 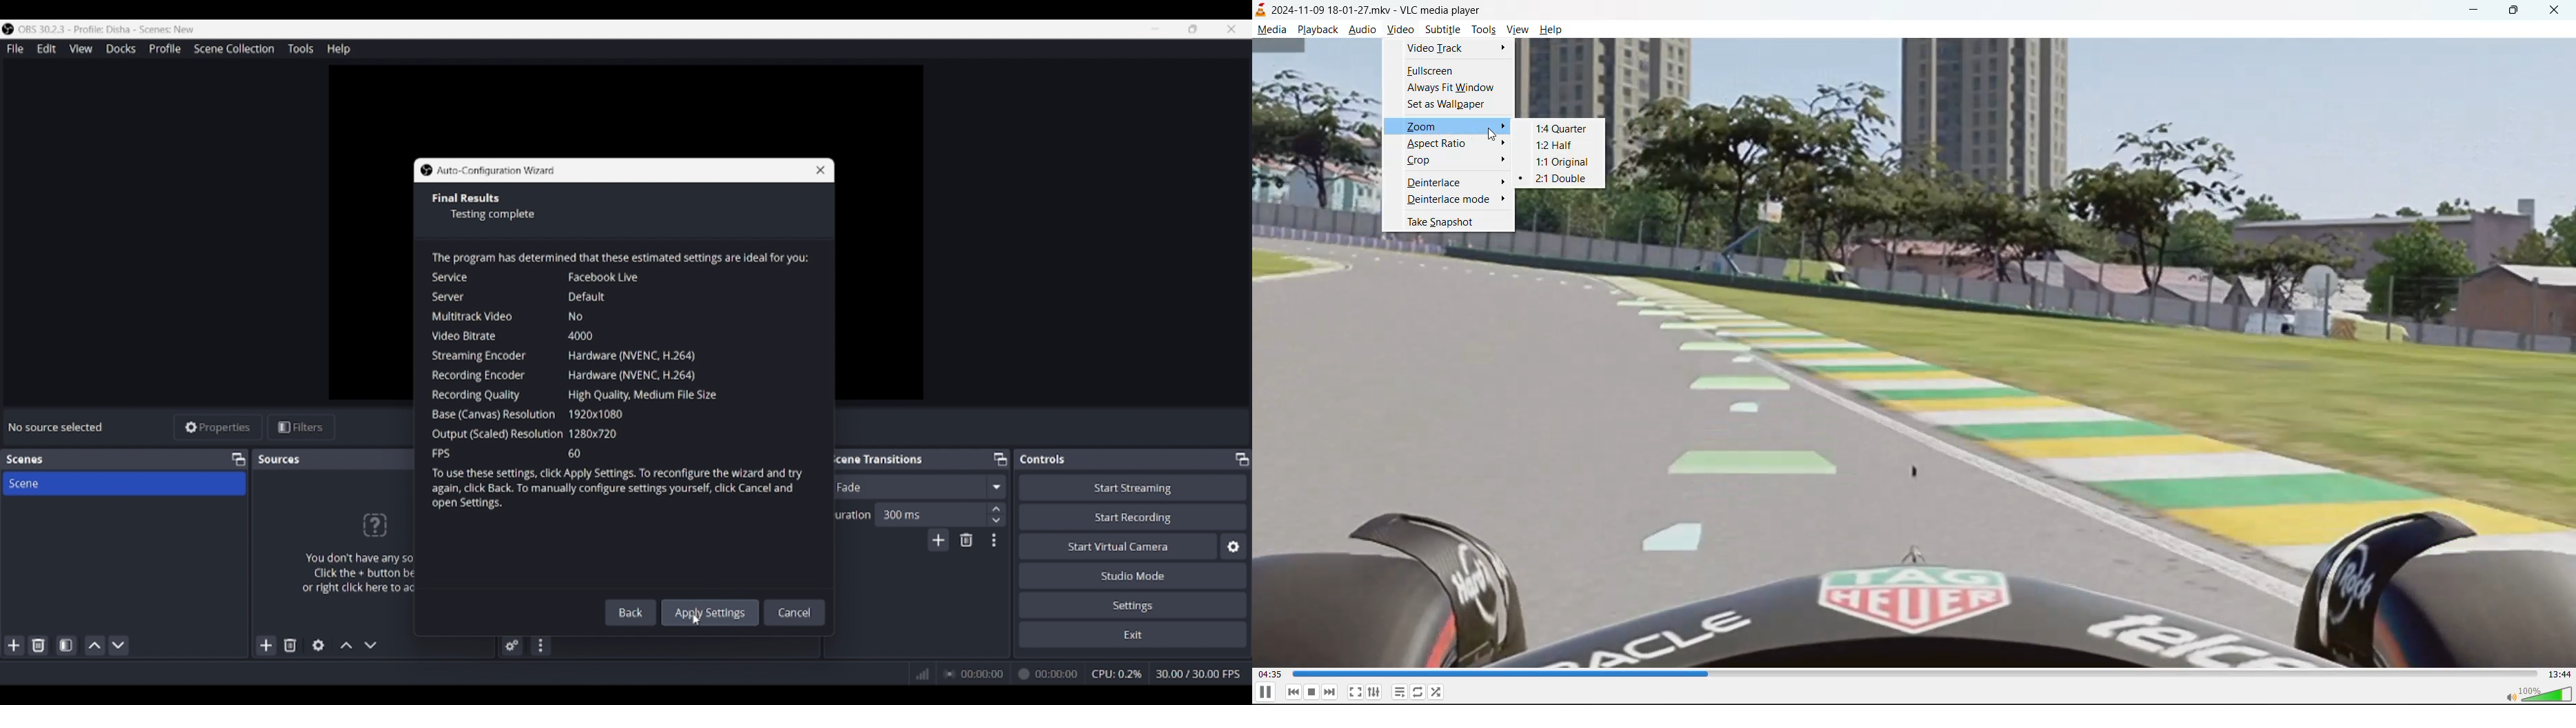 I want to click on settings, so click(x=1373, y=691).